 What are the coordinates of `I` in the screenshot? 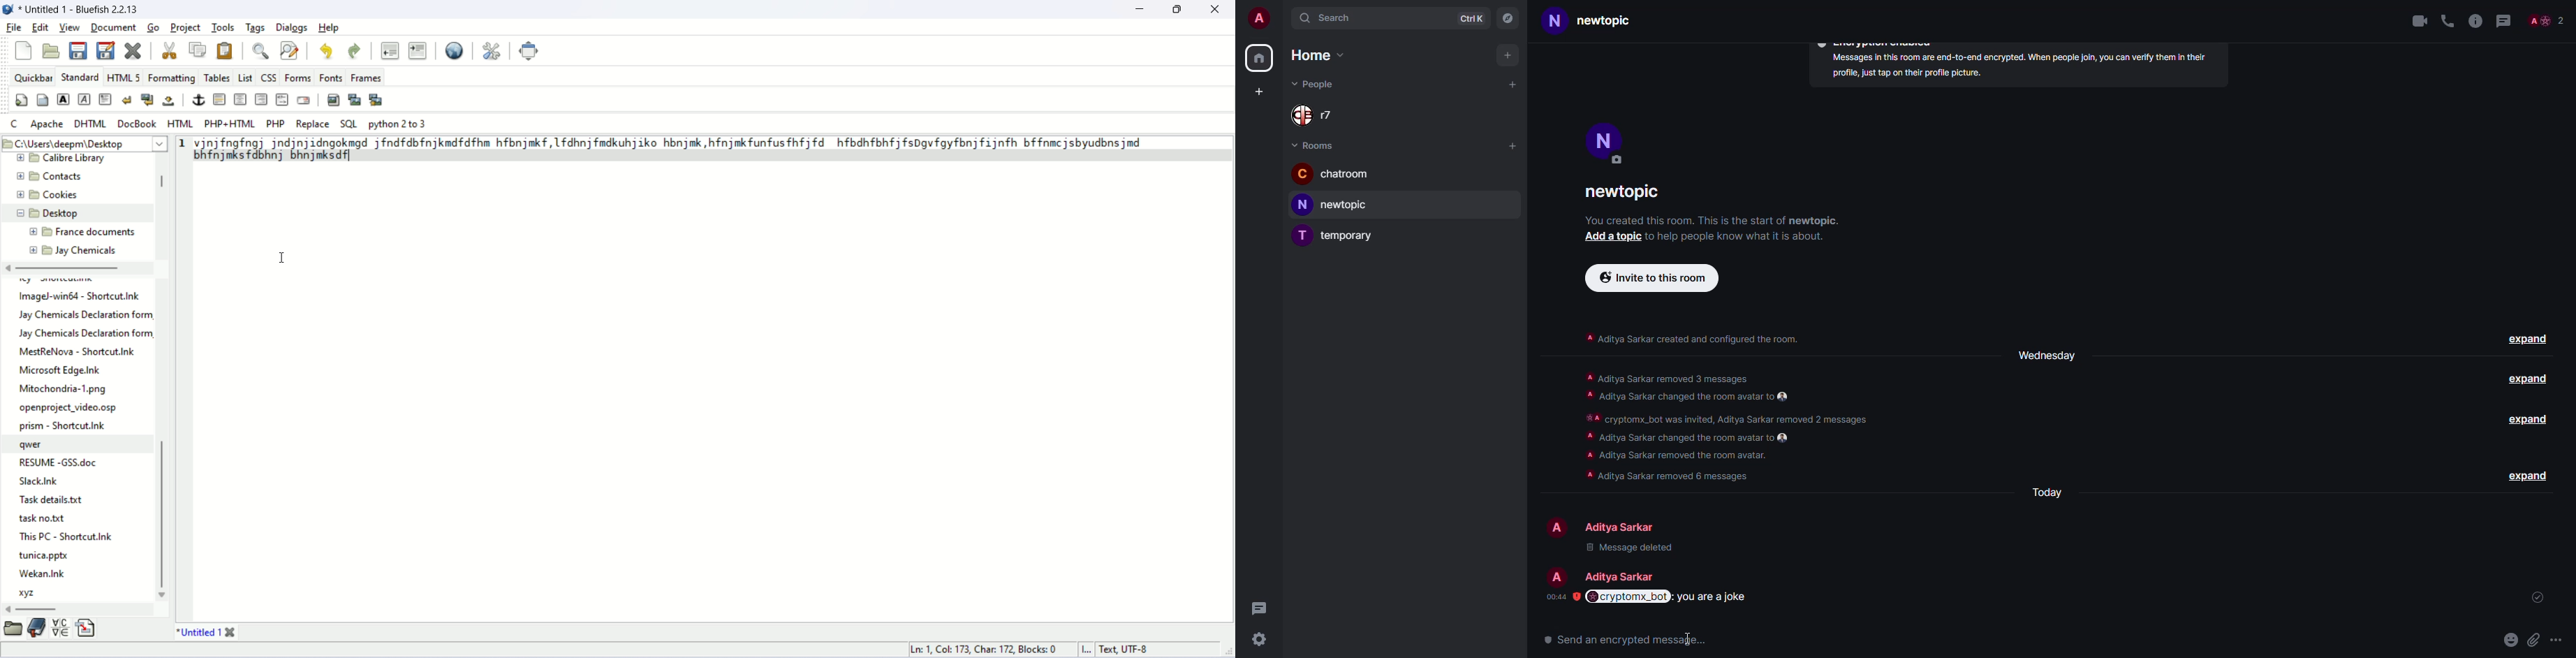 It's located at (1091, 650).